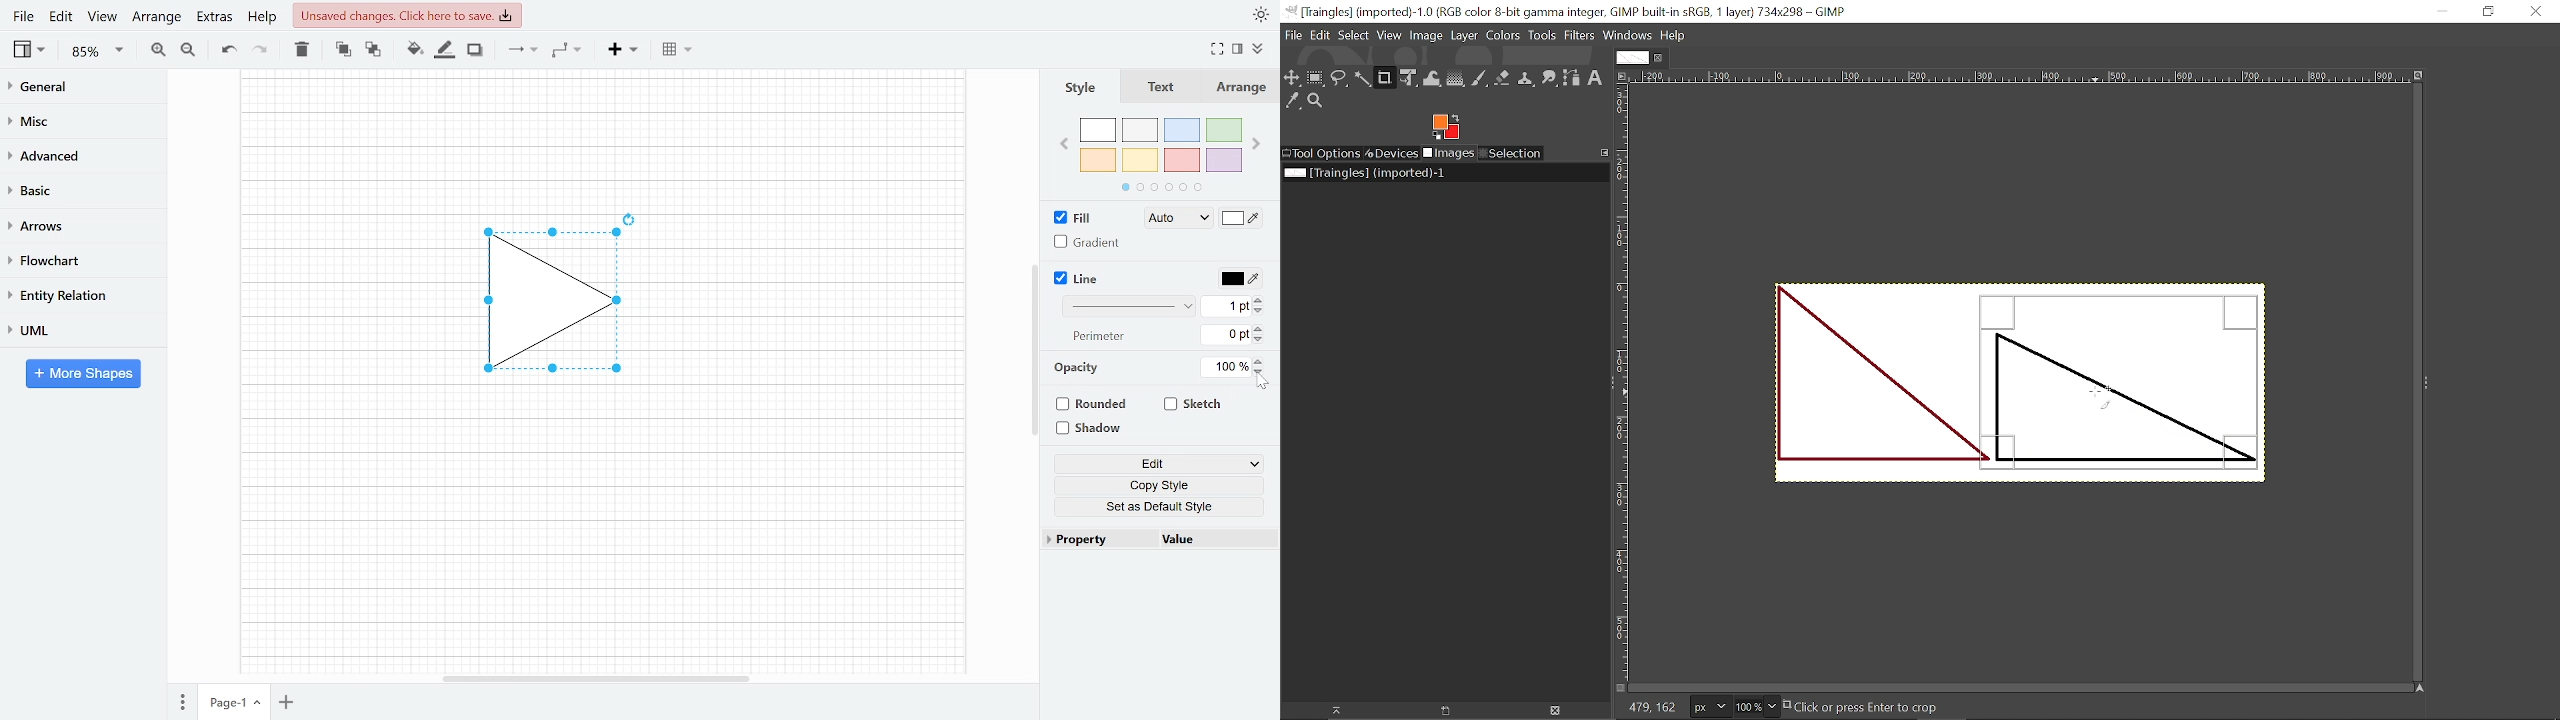  What do you see at coordinates (158, 49) in the screenshot?
I see `Zoom in` at bounding box center [158, 49].